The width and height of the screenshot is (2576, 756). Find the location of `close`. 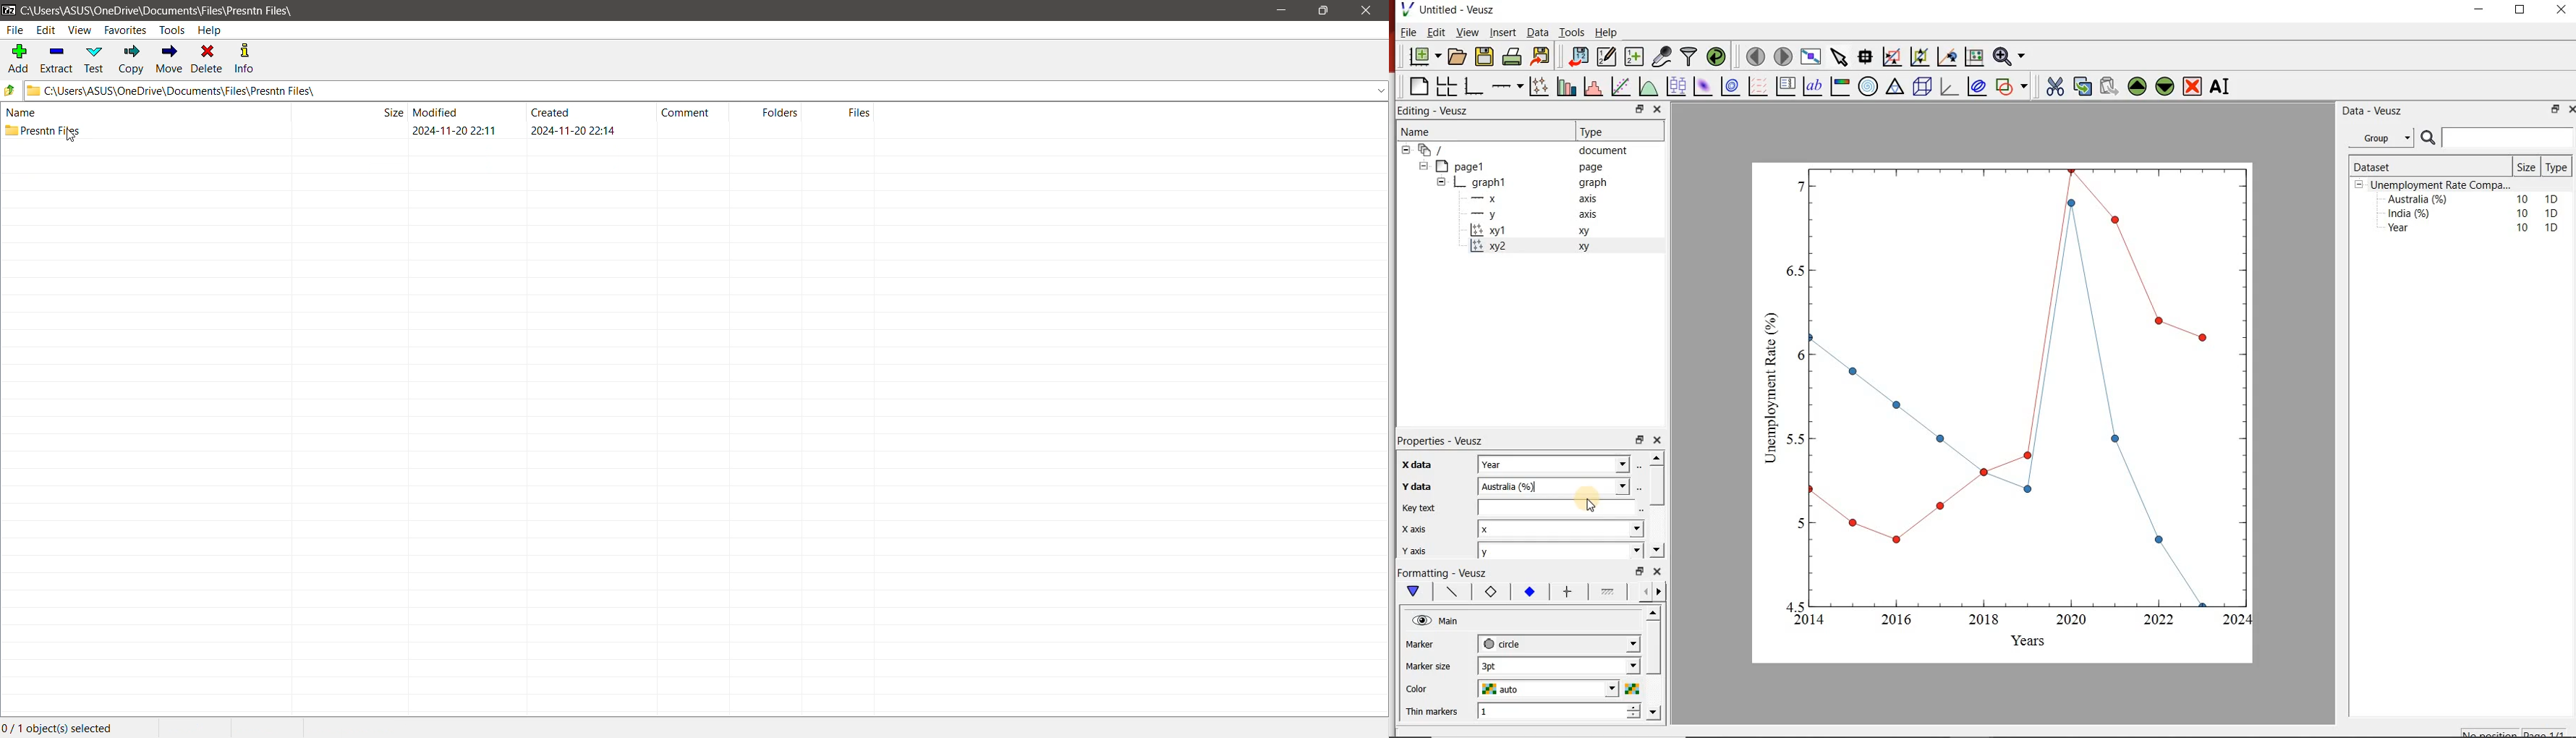

close is located at coordinates (2560, 13).